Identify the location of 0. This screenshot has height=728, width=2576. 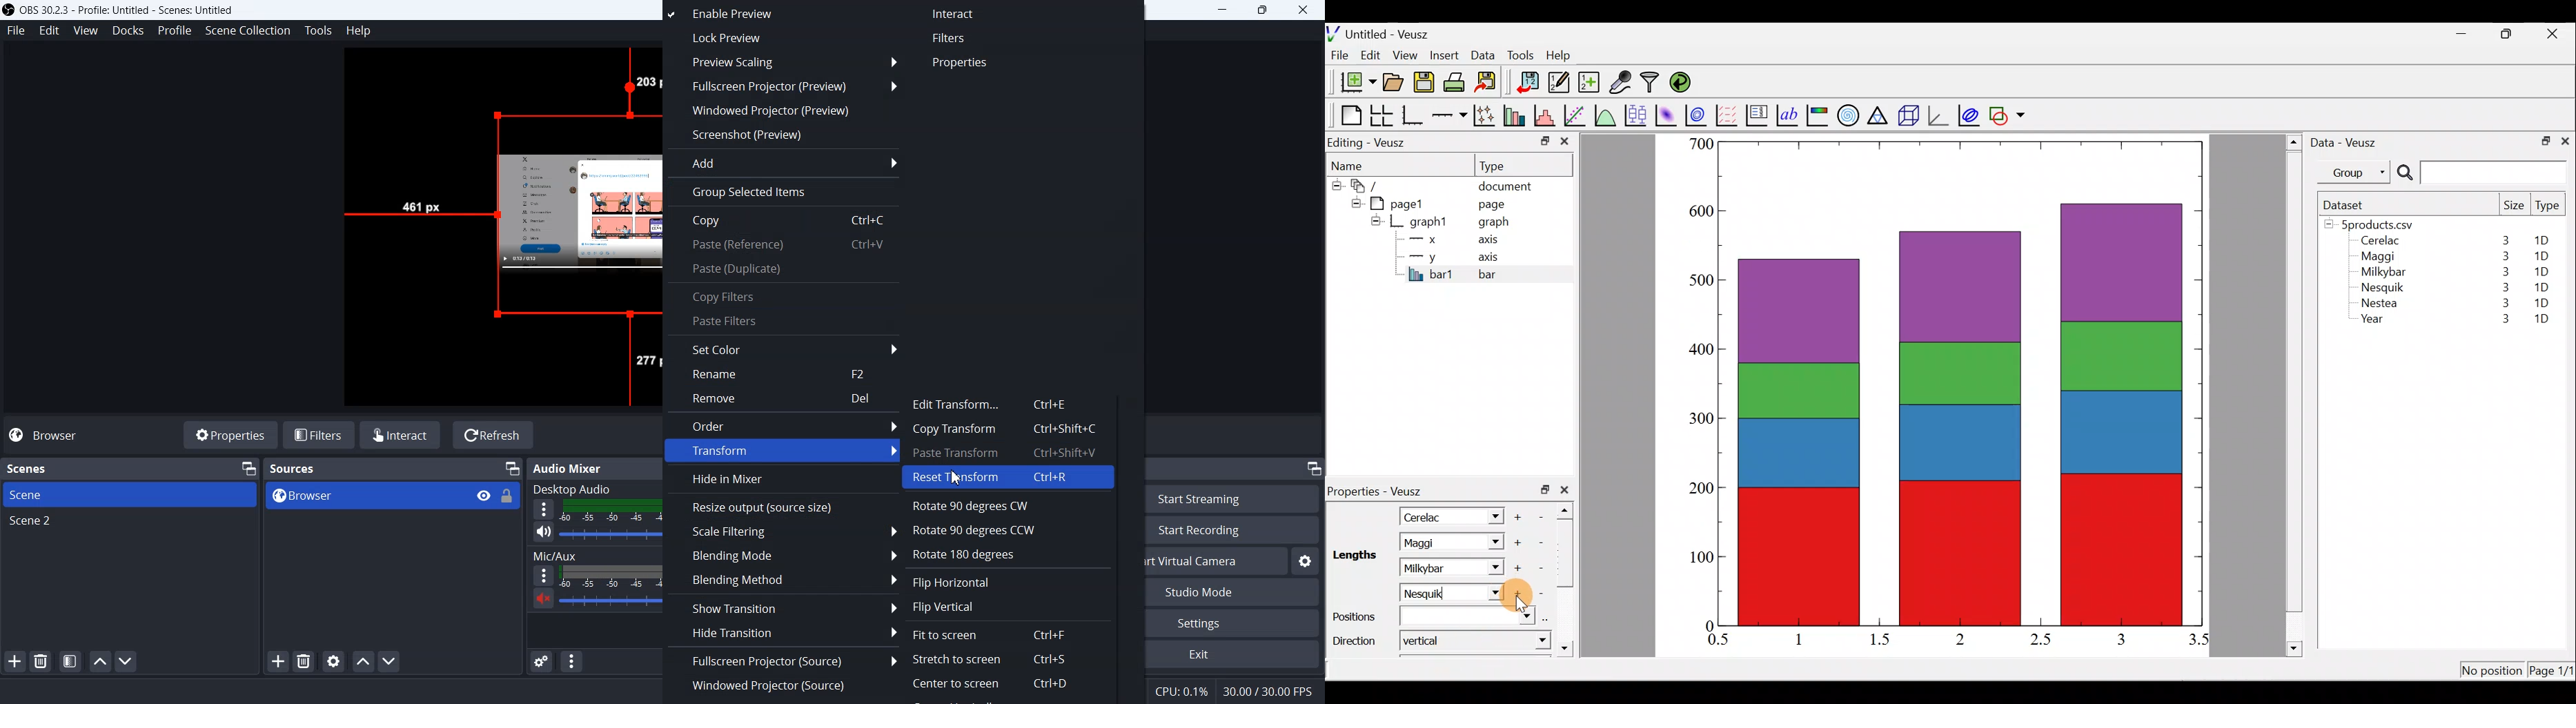
(1707, 625).